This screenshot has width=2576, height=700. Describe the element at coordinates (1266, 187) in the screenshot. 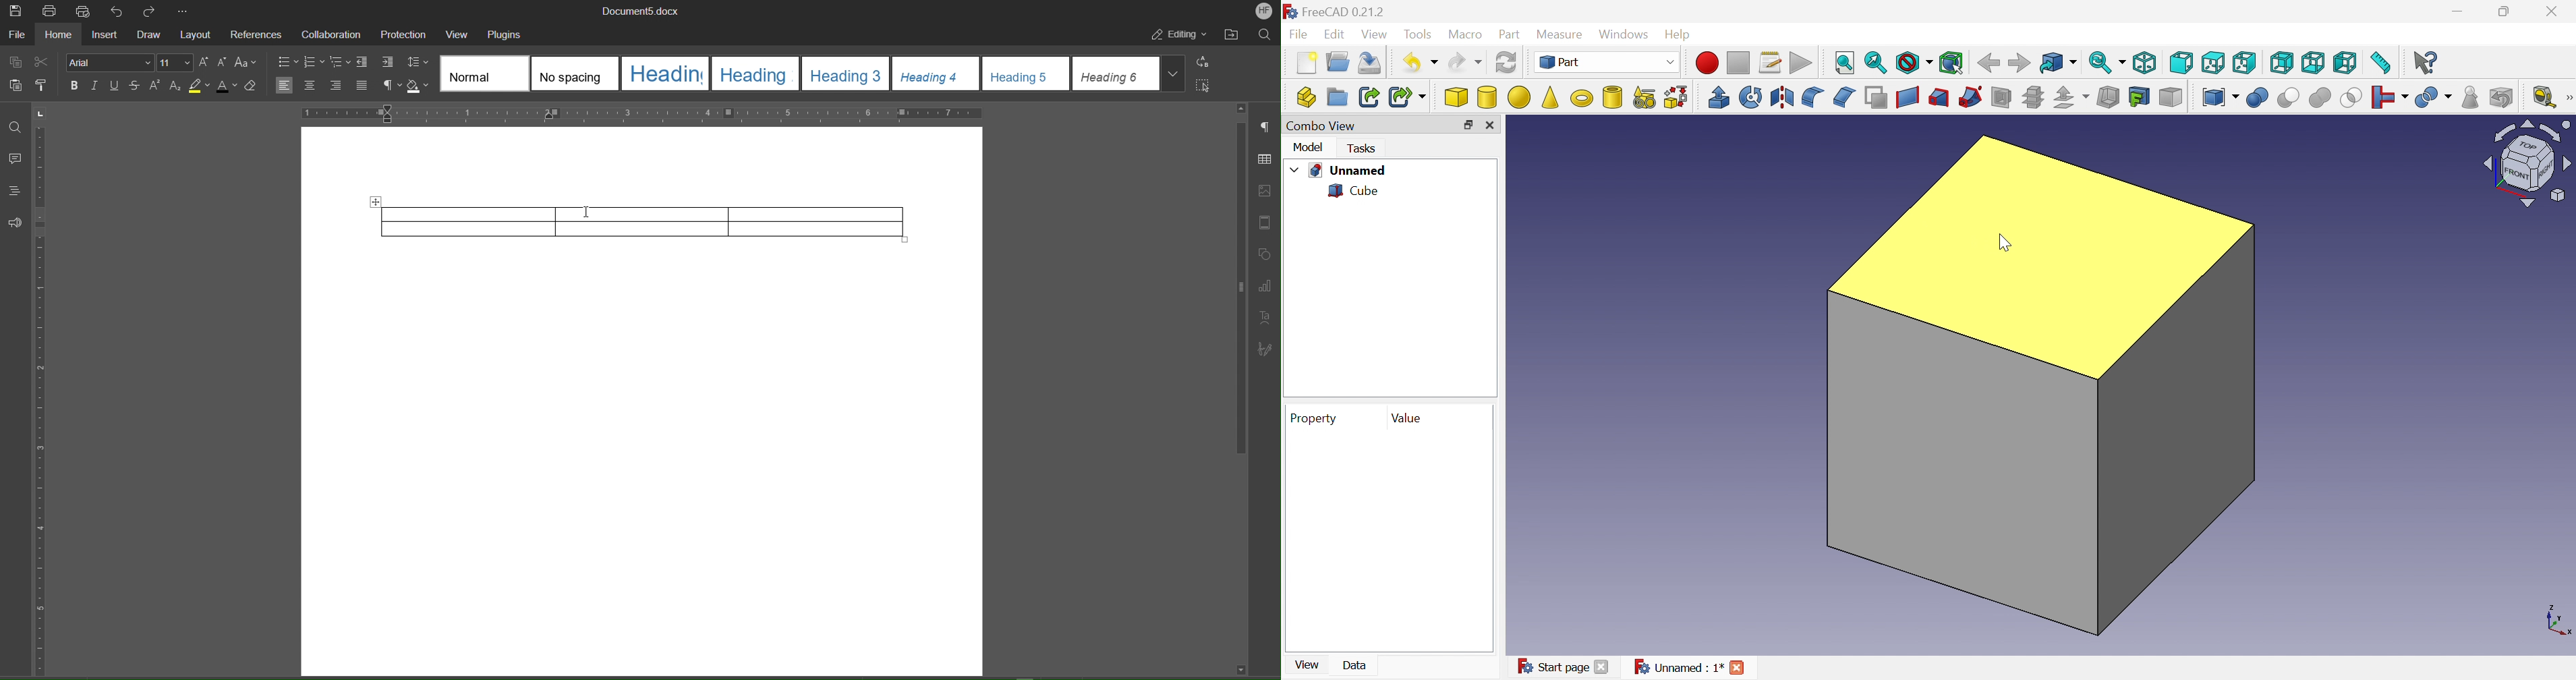

I see `Image Settings` at that location.